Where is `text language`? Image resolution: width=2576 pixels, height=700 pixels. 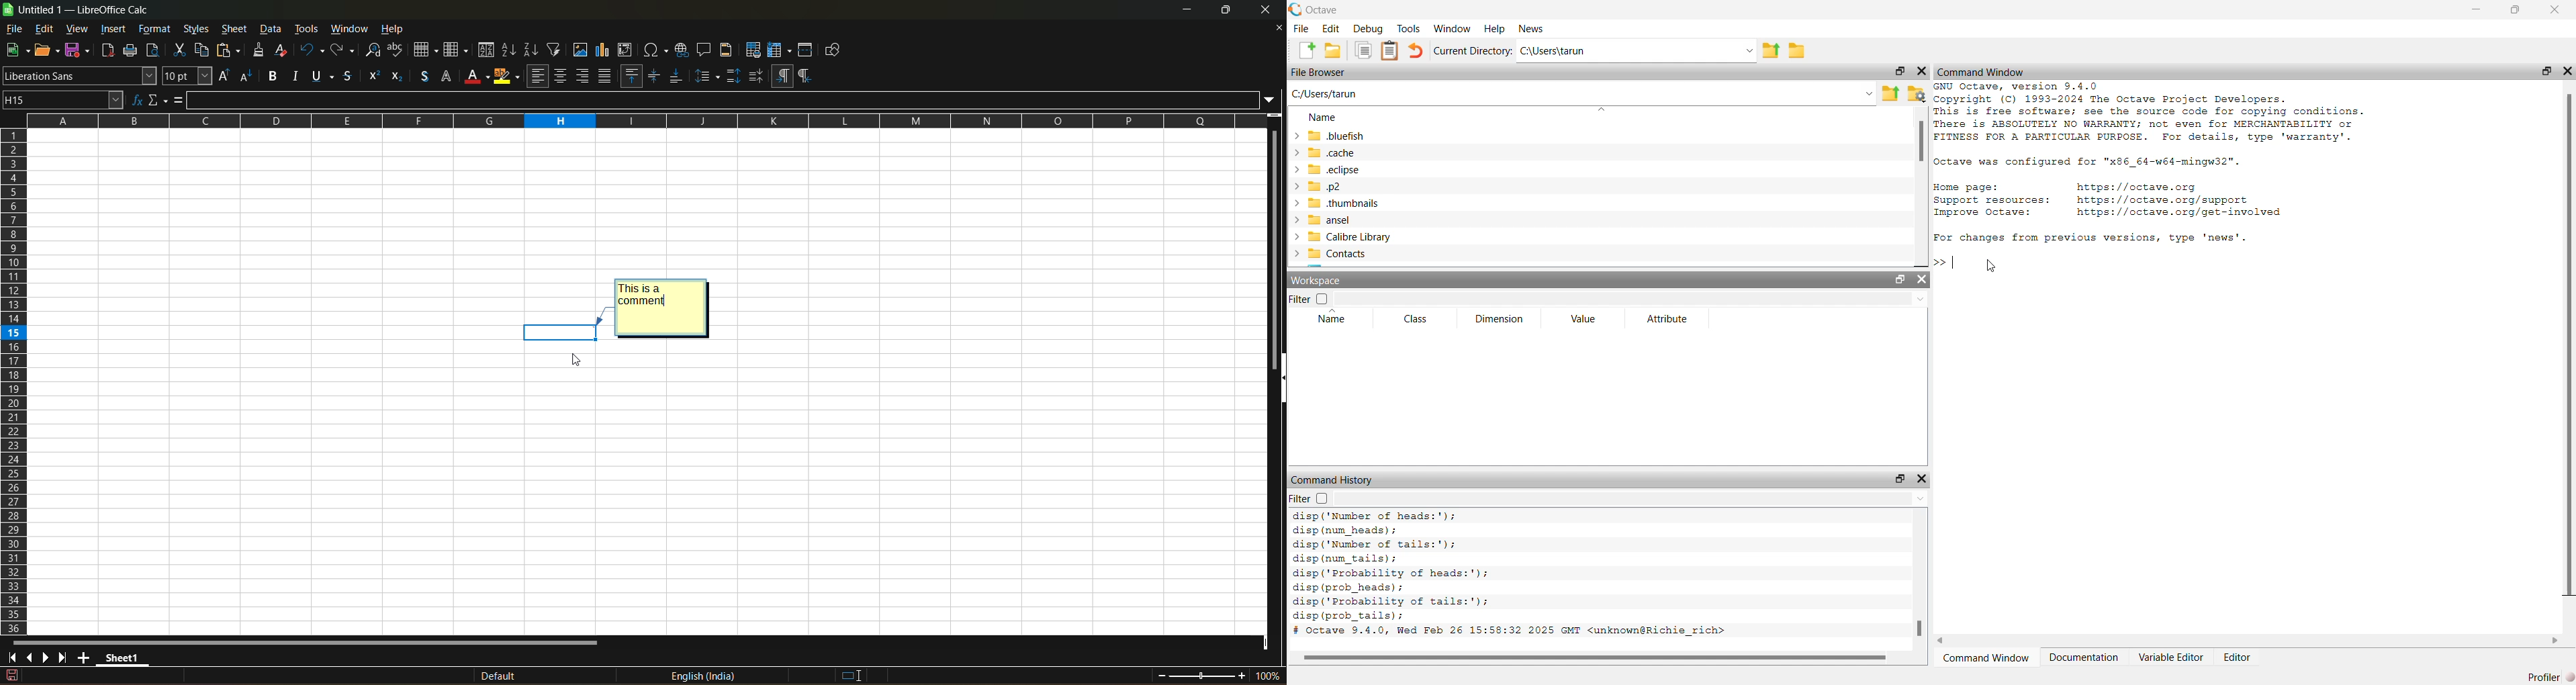 text language is located at coordinates (706, 675).